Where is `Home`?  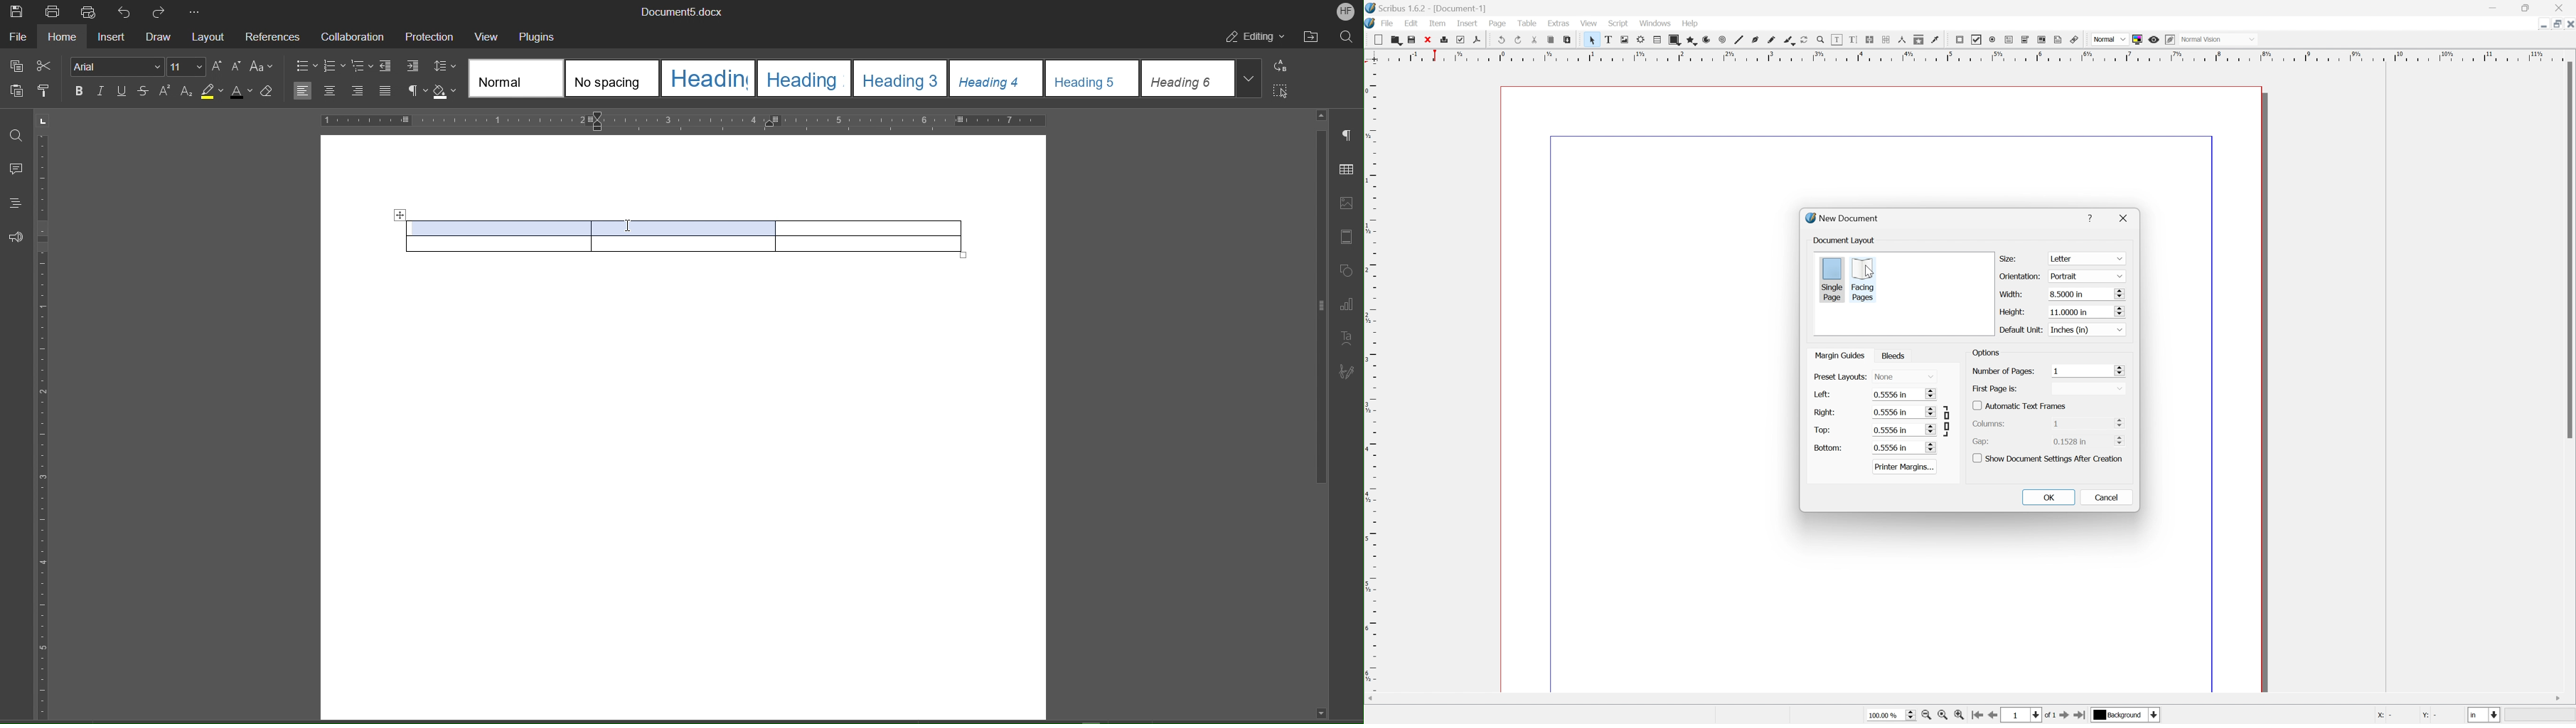
Home is located at coordinates (66, 39).